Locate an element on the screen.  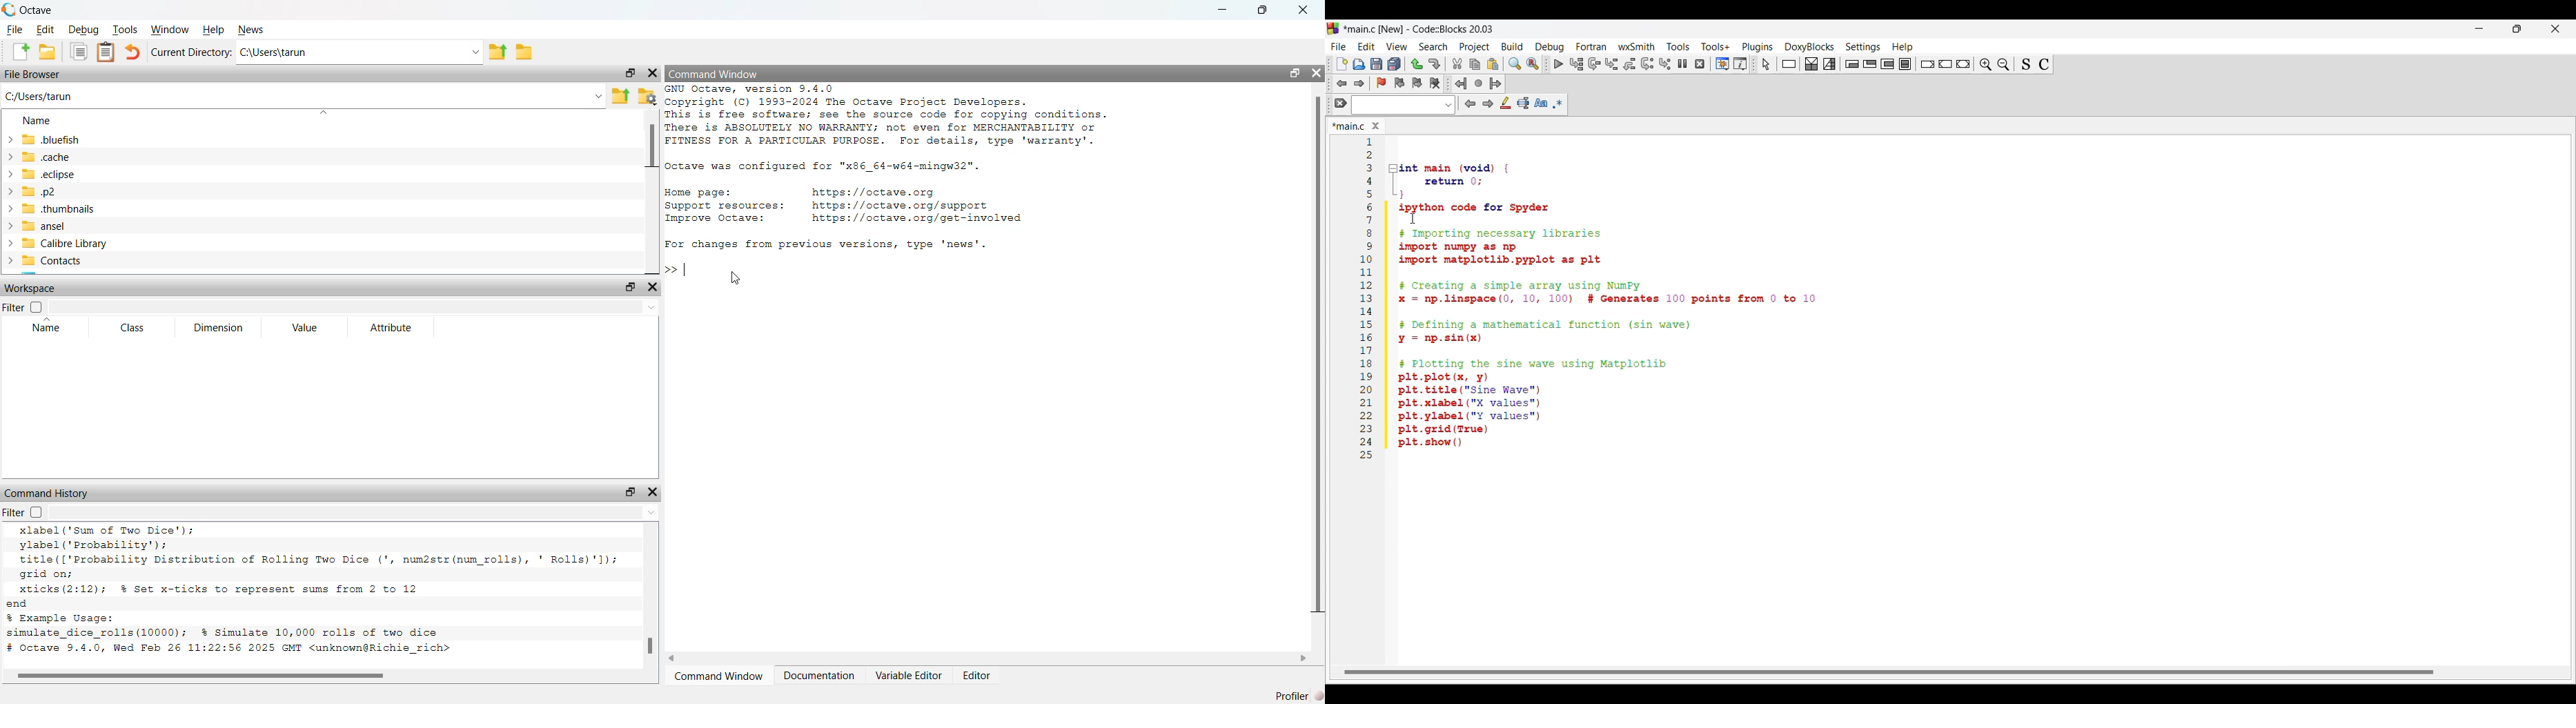
Jump back is located at coordinates (1461, 83).